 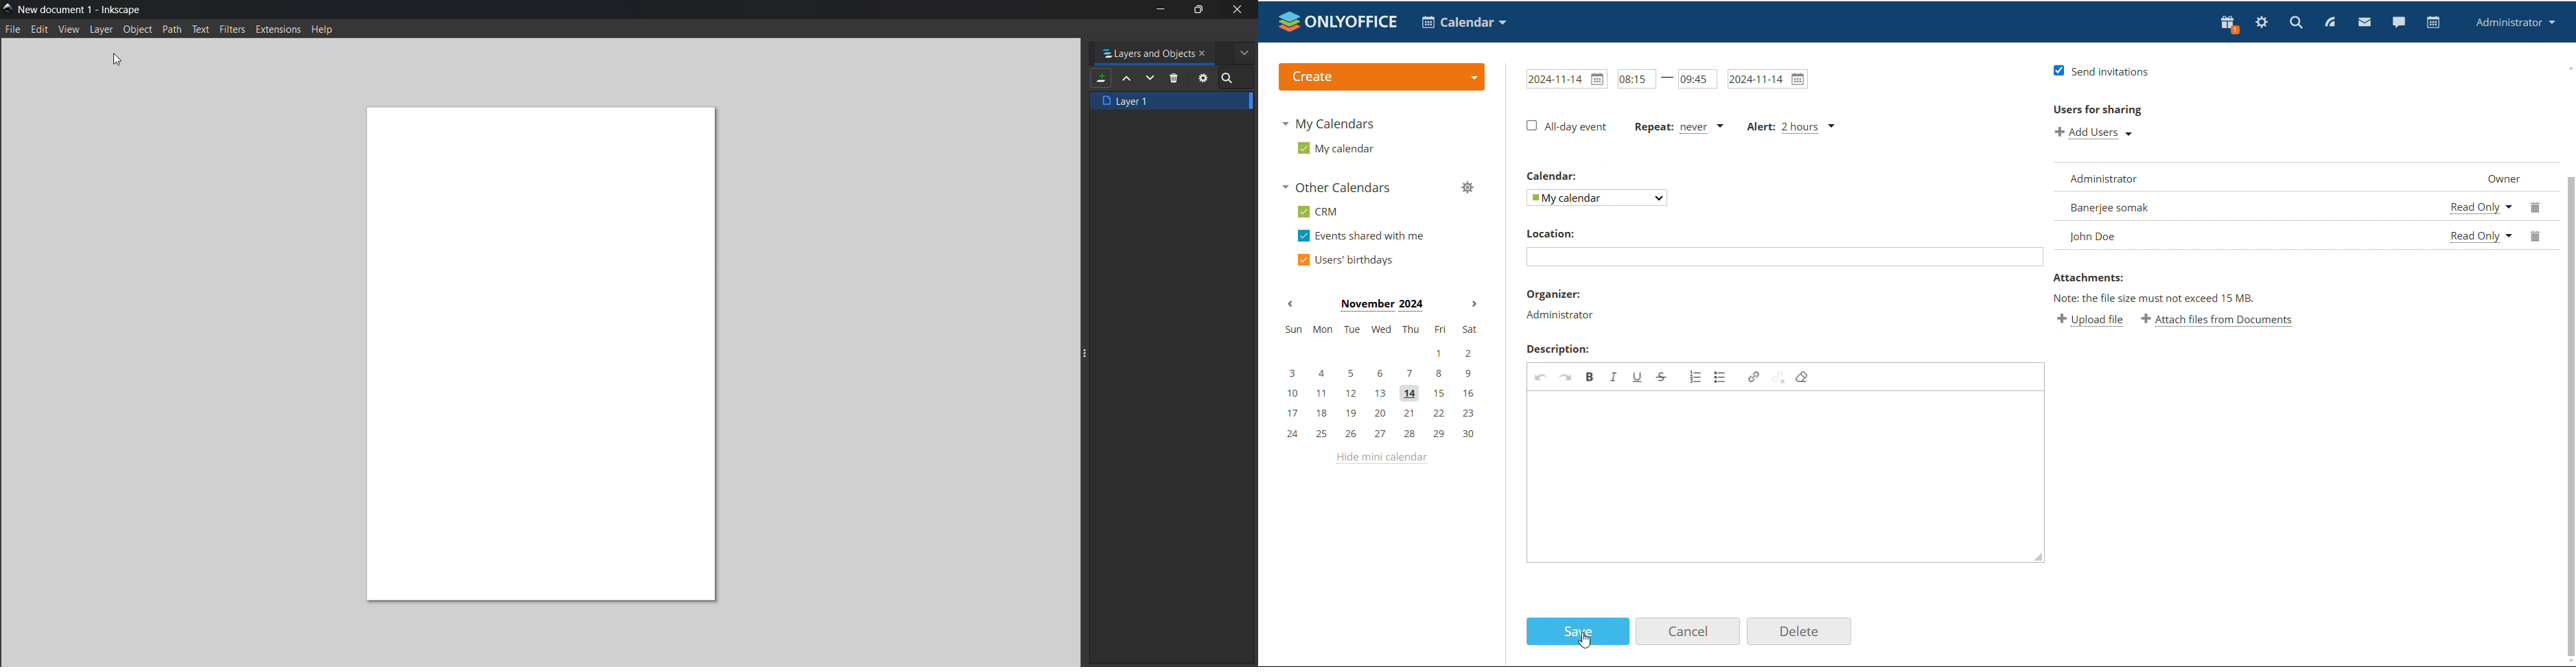 What do you see at coordinates (1589, 377) in the screenshot?
I see `Bold` at bounding box center [1589, 377].